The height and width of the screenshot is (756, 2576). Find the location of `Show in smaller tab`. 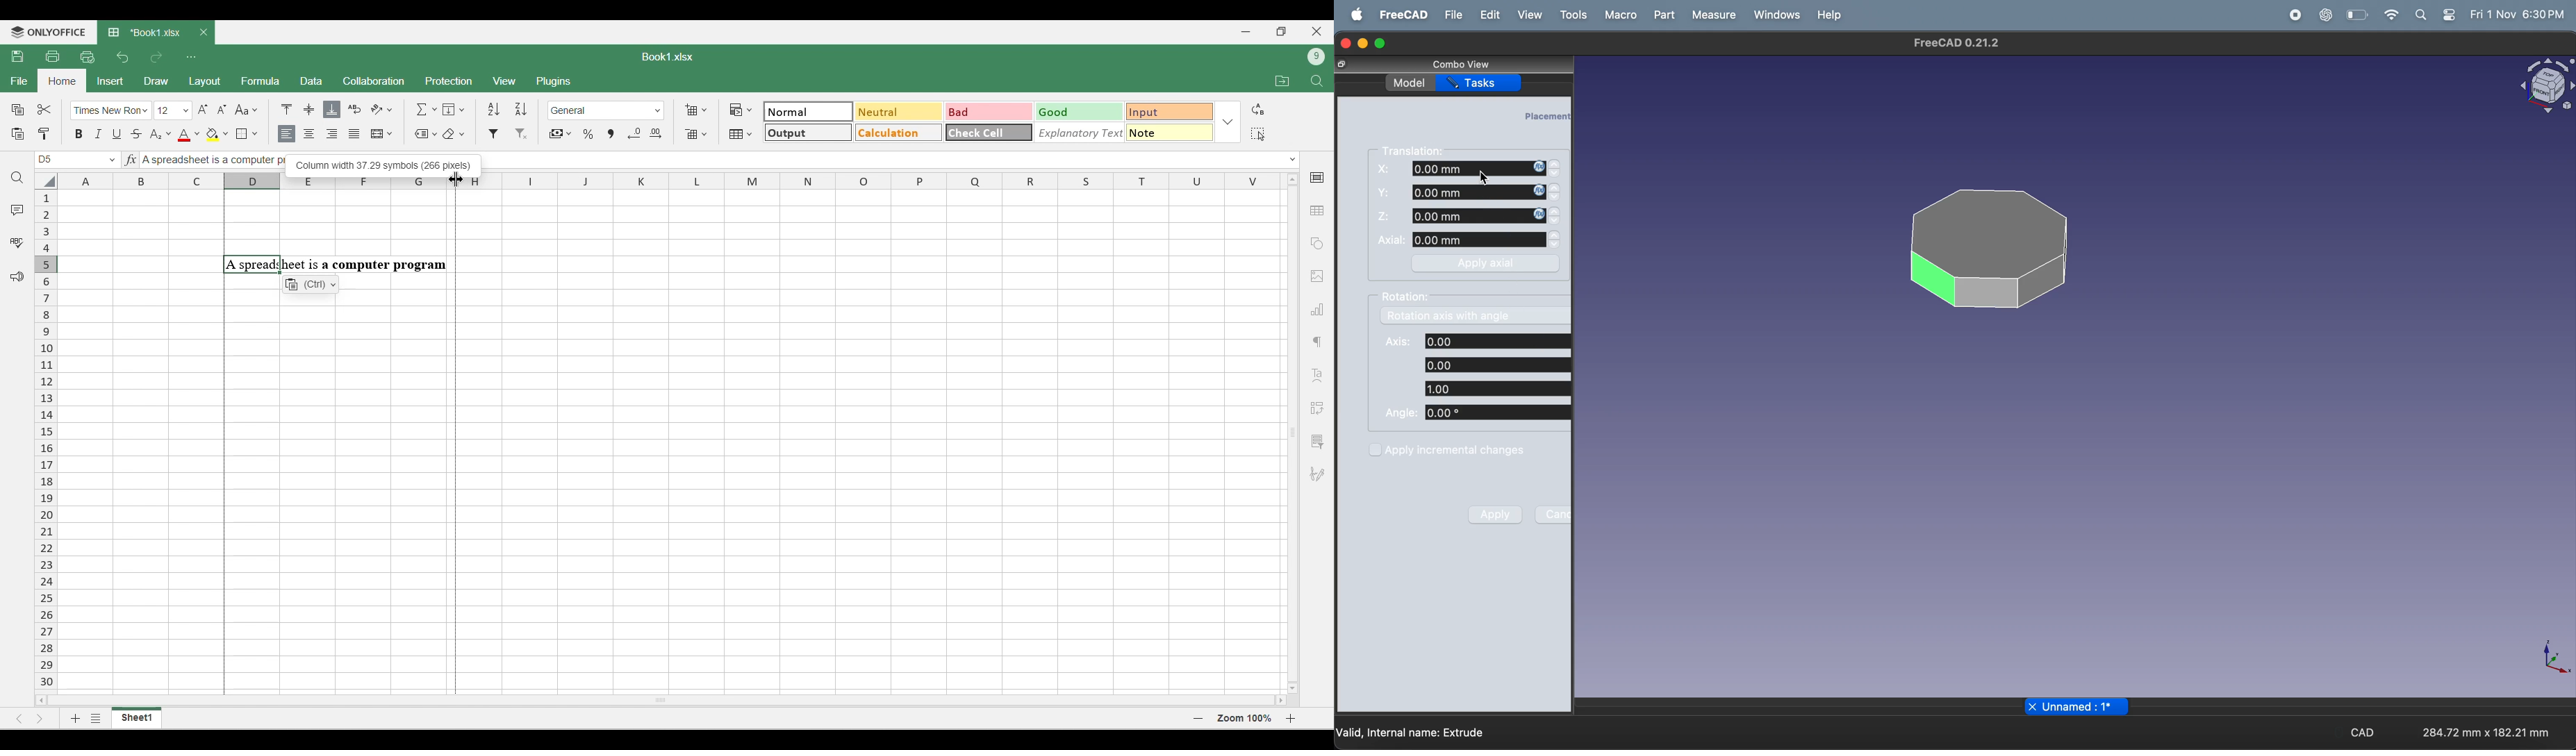

Show in smaller tab is located at coordinates (1282, 31).